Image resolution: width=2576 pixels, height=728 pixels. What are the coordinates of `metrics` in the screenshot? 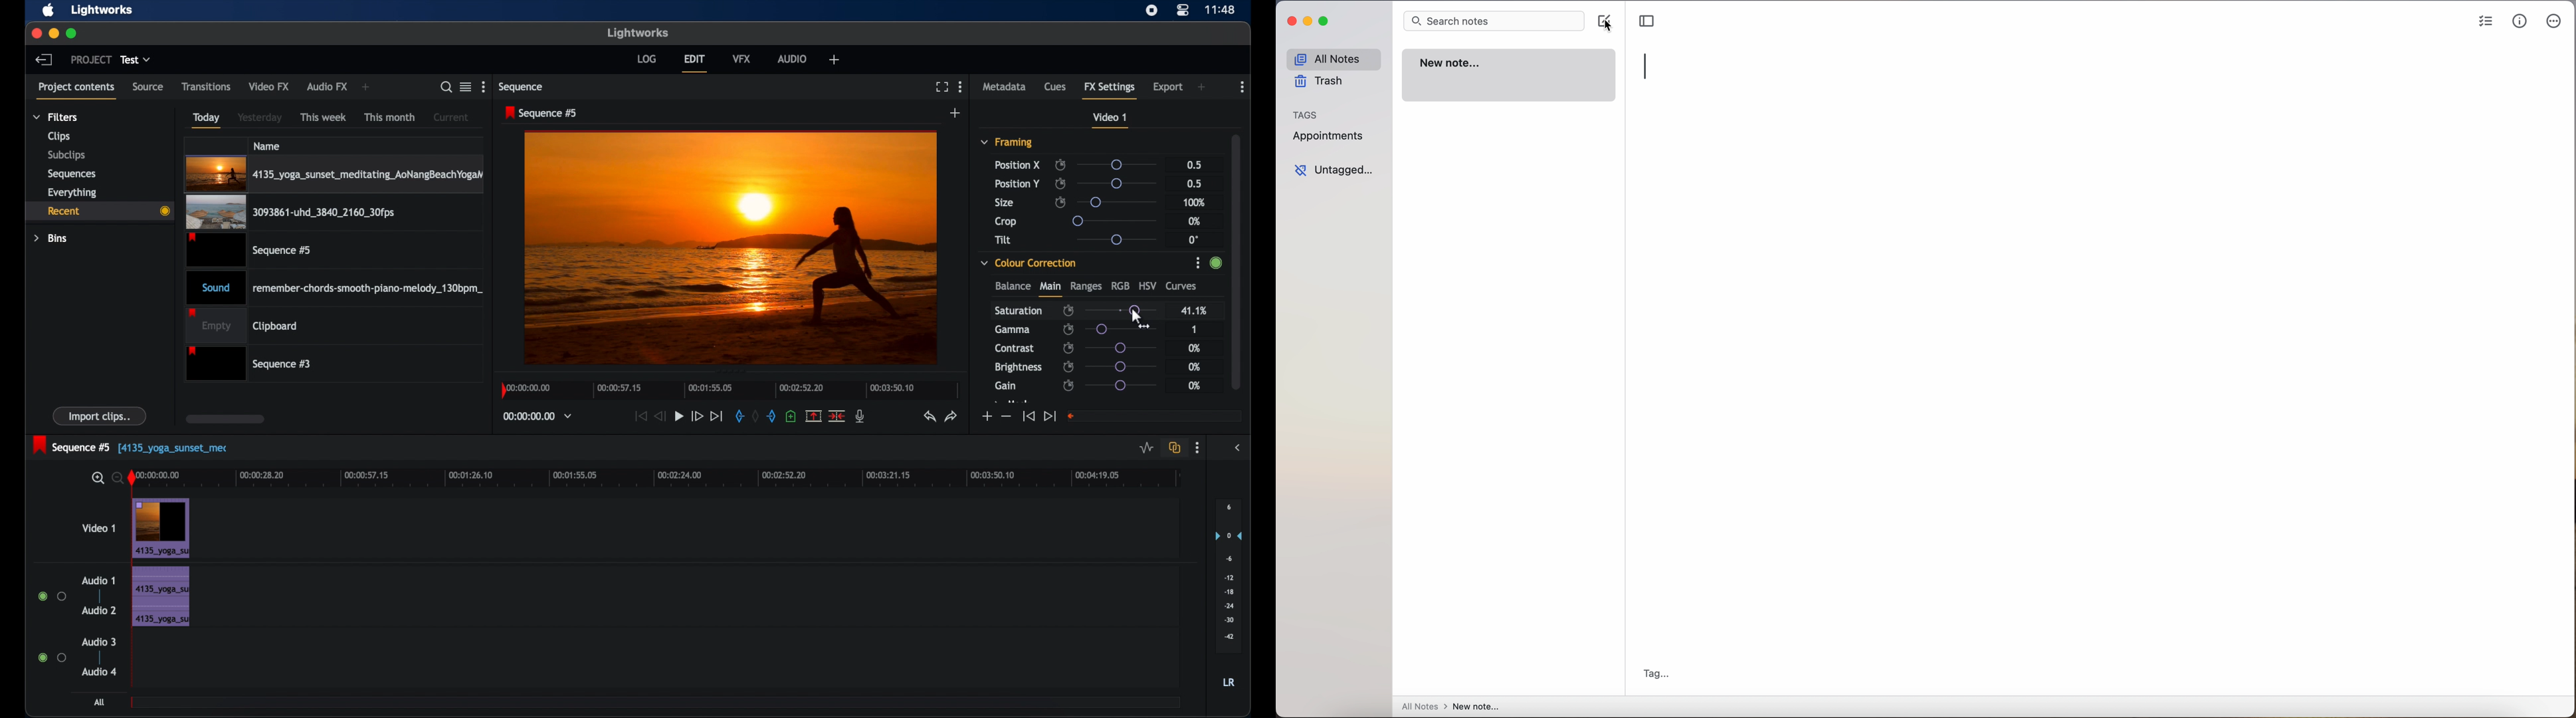 It's located at (2521, 21).